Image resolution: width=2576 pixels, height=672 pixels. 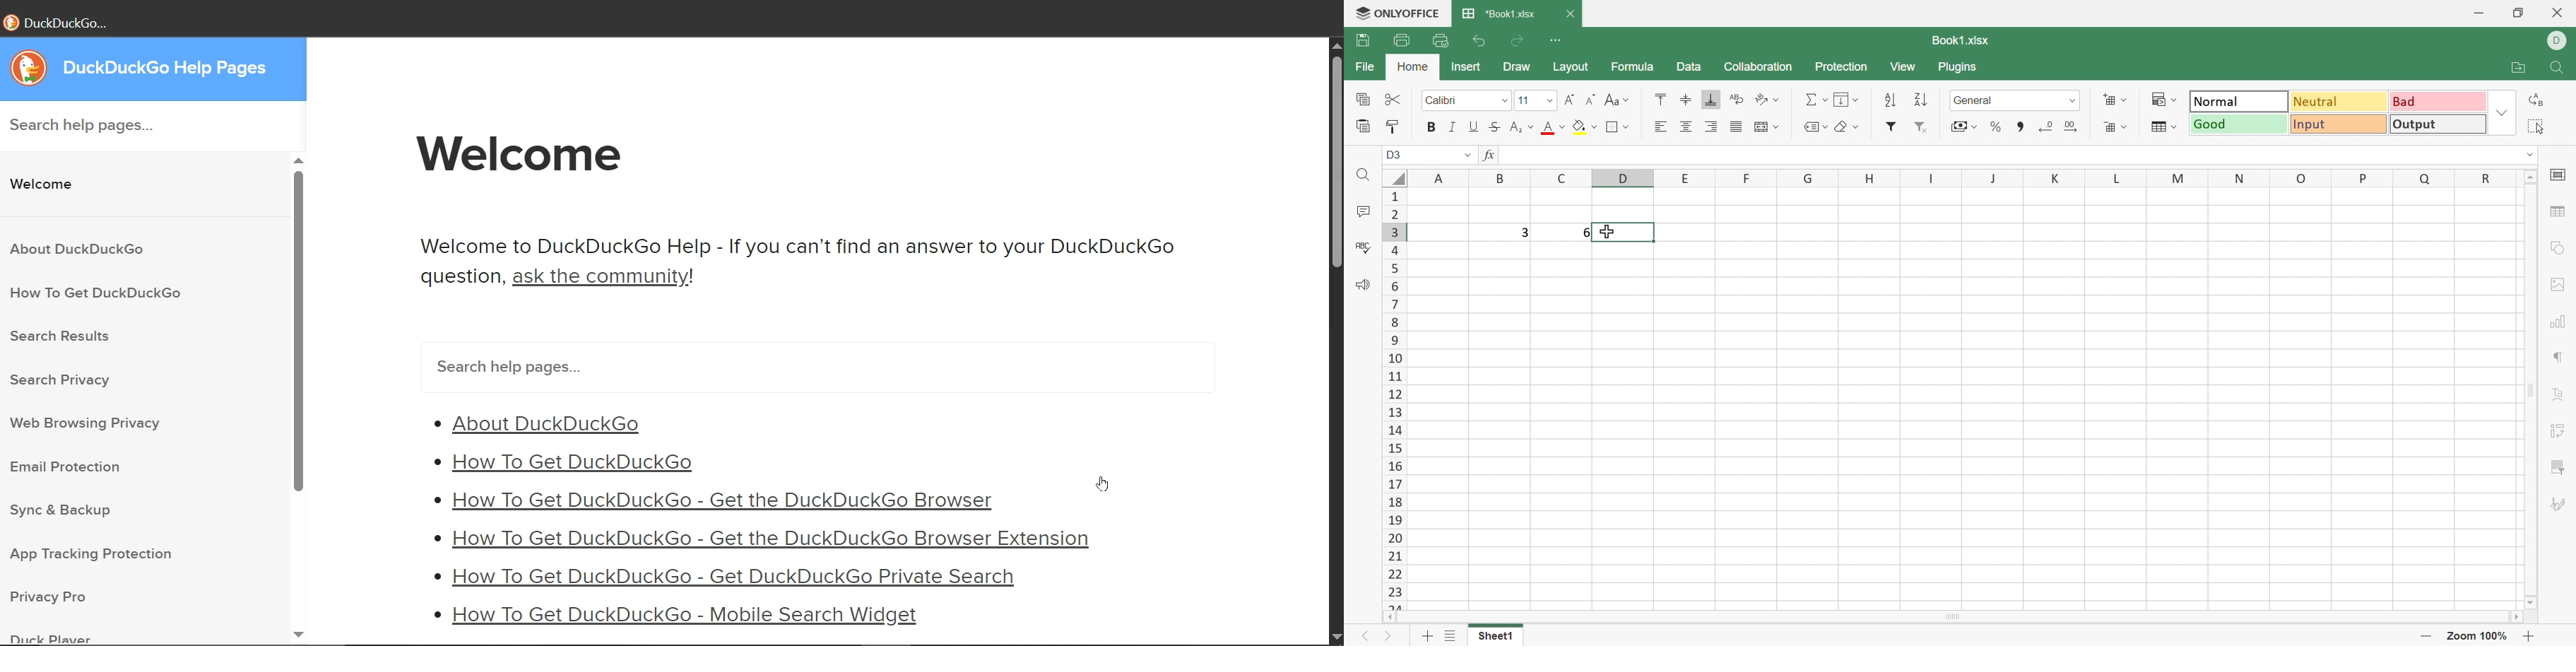 I want to click on Zoom out 57%, so click(x=2477, y=635).